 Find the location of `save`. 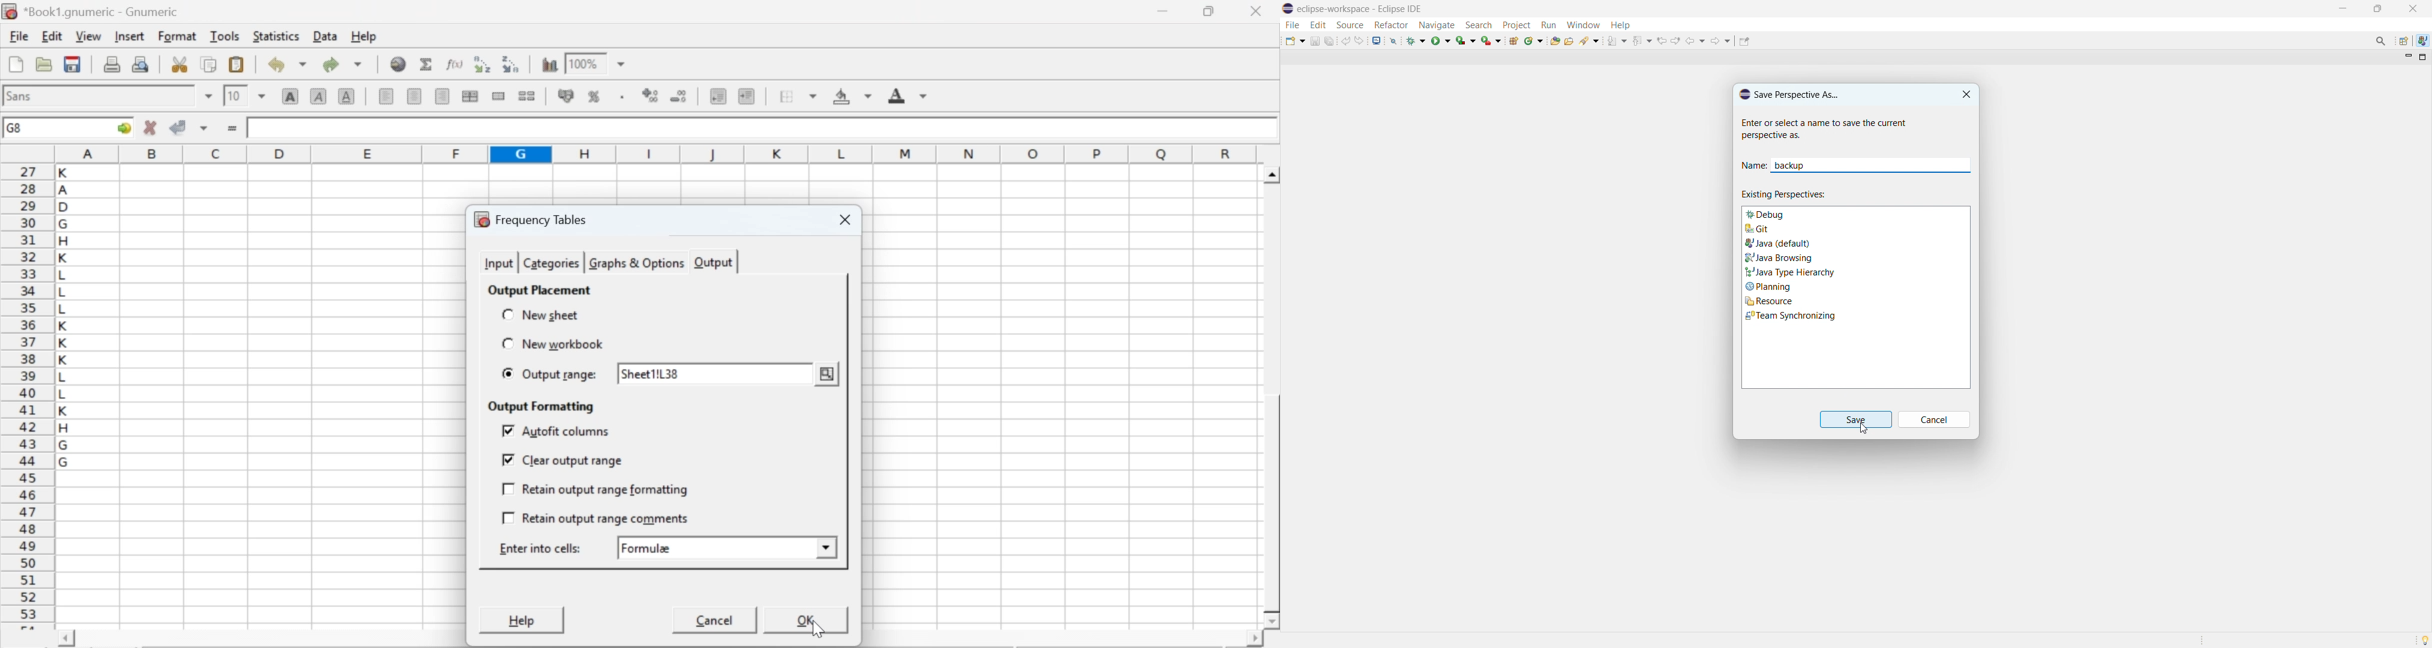

save is located at coordinates (1315, 41).